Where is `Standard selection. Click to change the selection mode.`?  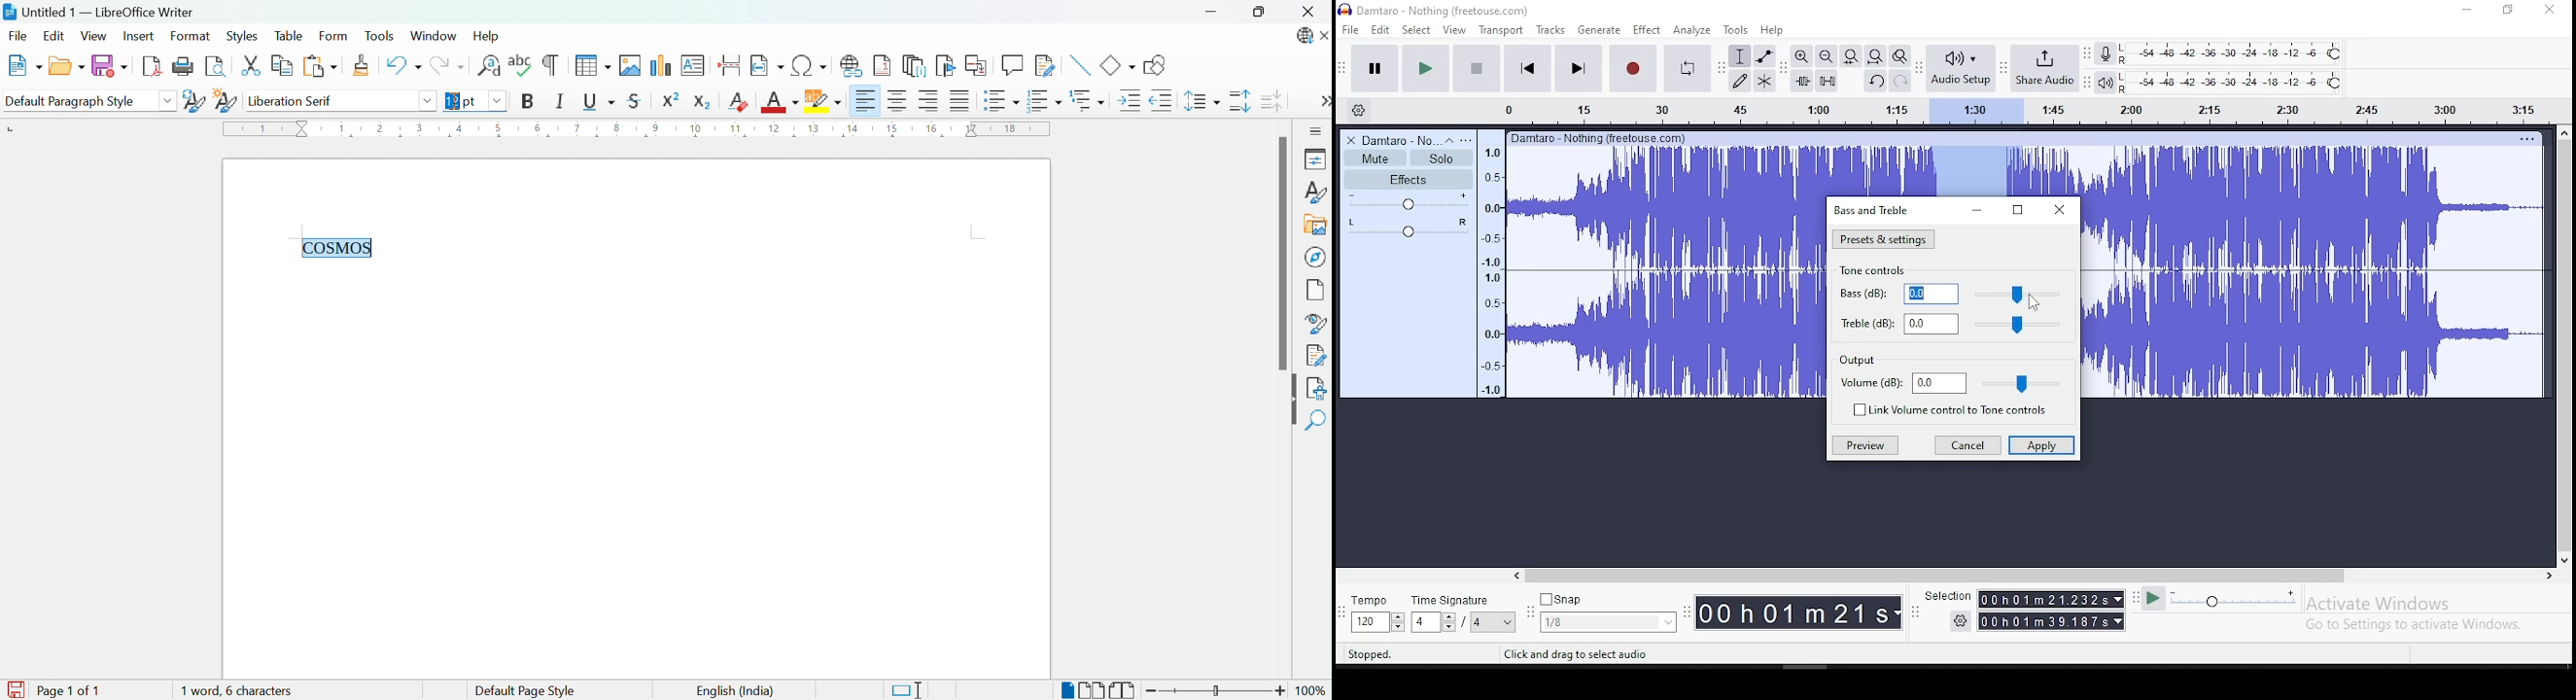 Standard selection. Click to change the selection mode. is located at coordinates (908, 690).